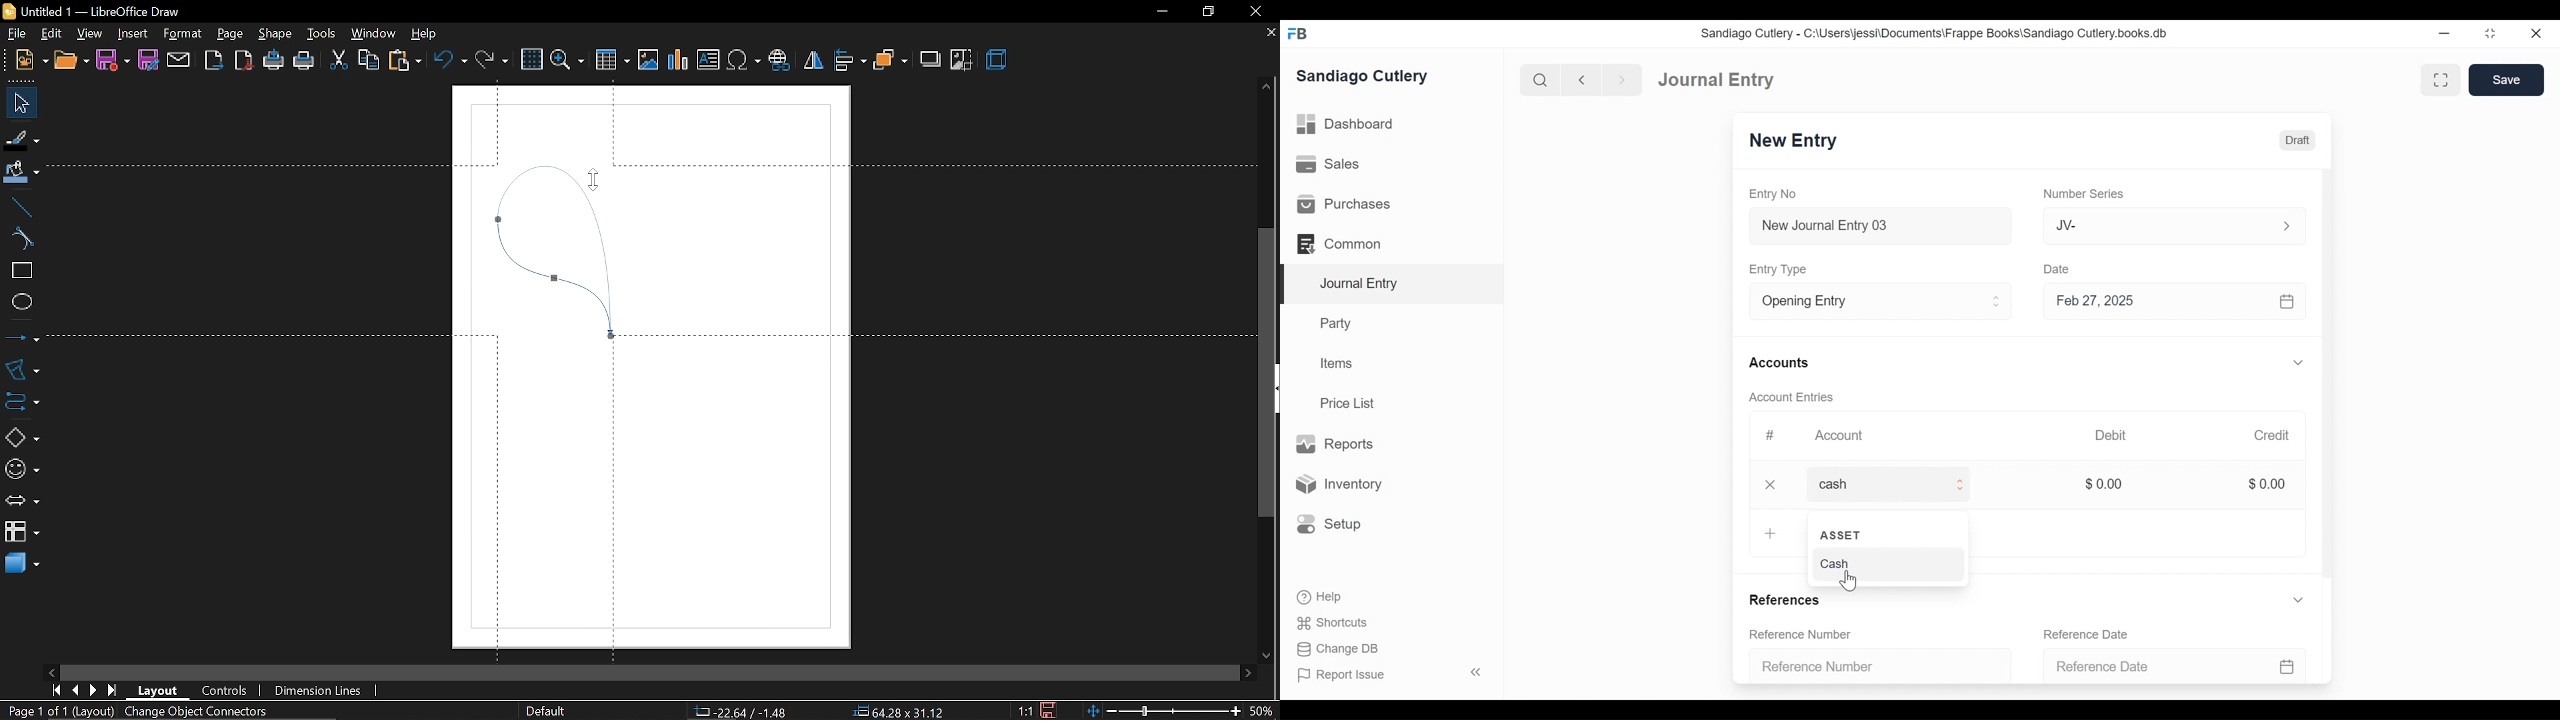 The image size is (2576, 728). Describe the element at coordinates (2299, 599) in the screenshot. I see `Expand` at that location.